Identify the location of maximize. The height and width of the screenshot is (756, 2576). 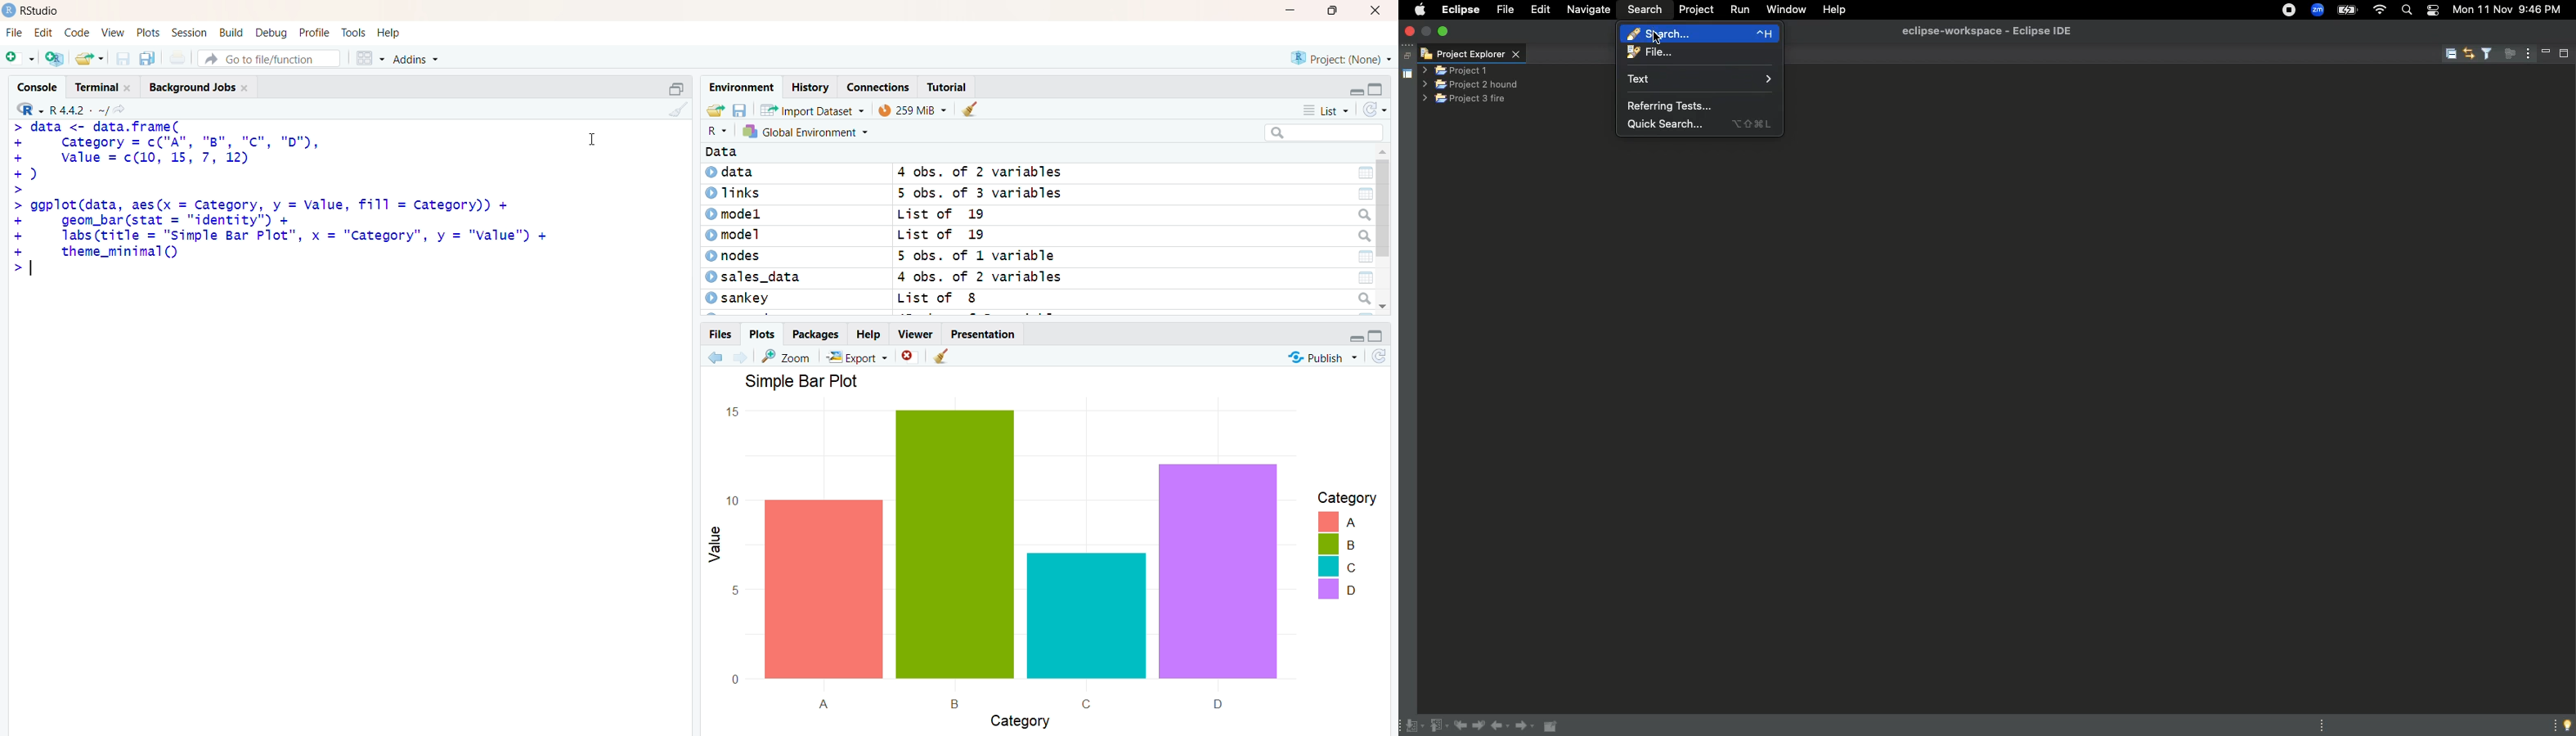
(1379, 86).